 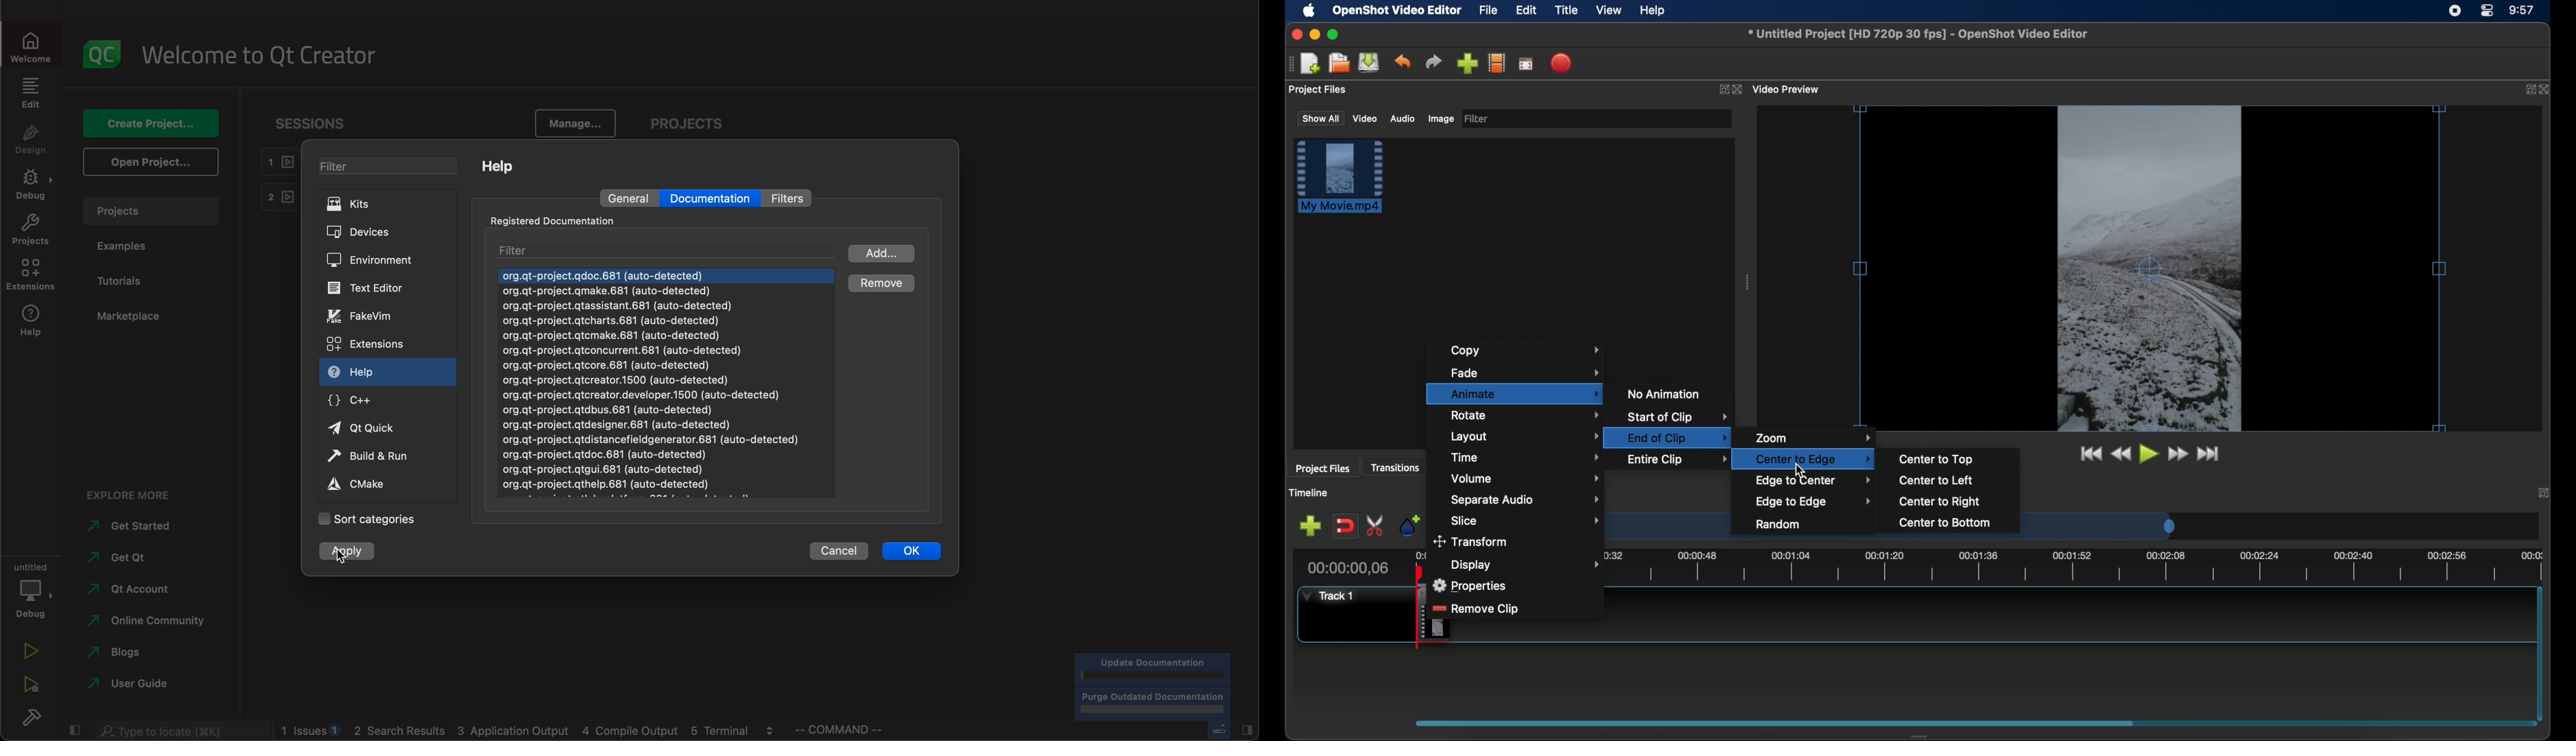 I want to click on rotate menu, so click(x=1526, y=414).